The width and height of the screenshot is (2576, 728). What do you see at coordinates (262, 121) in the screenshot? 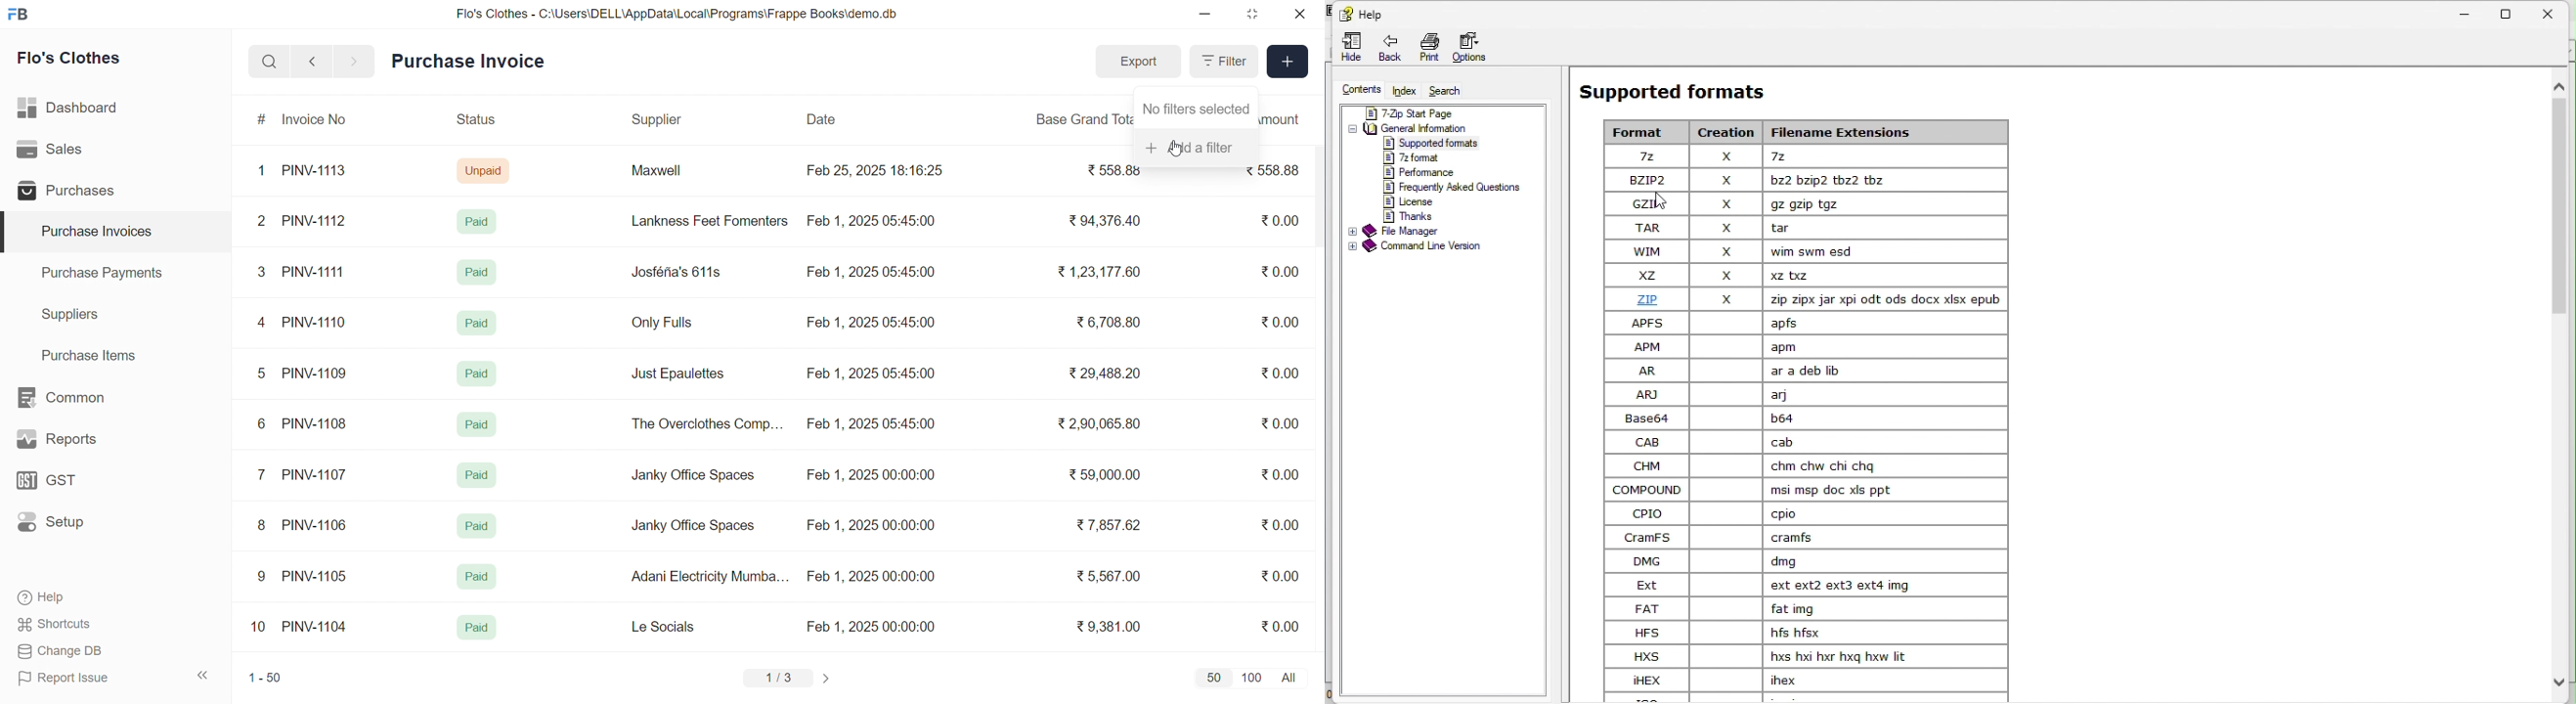
I see `#` at bounding box center [262, 121].